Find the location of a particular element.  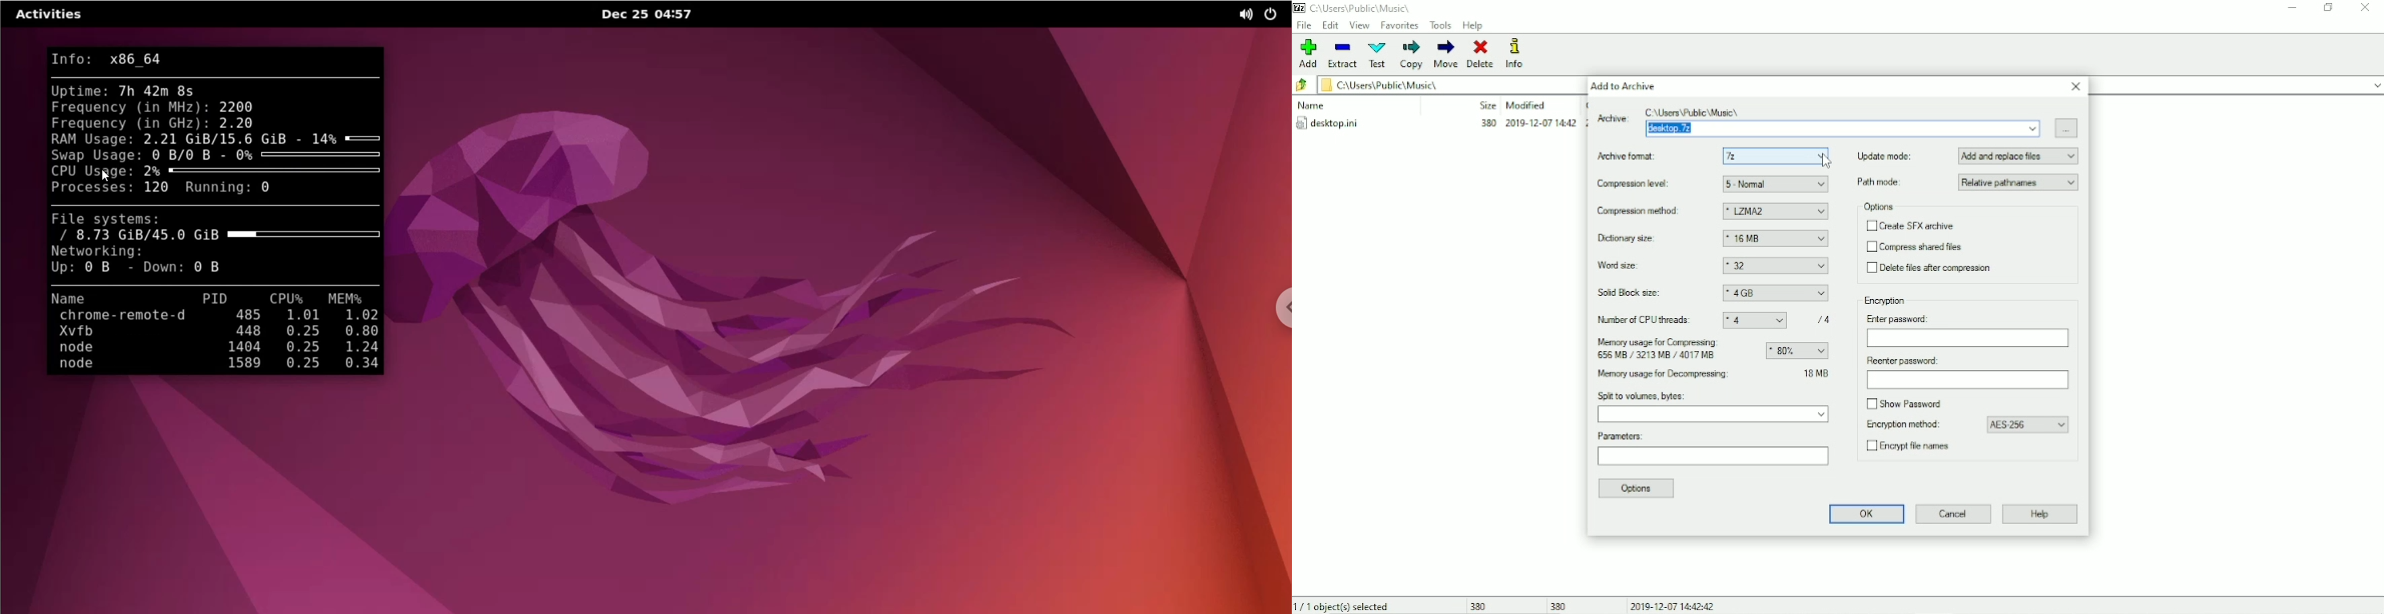

View is located at coordinates (1360, 25).